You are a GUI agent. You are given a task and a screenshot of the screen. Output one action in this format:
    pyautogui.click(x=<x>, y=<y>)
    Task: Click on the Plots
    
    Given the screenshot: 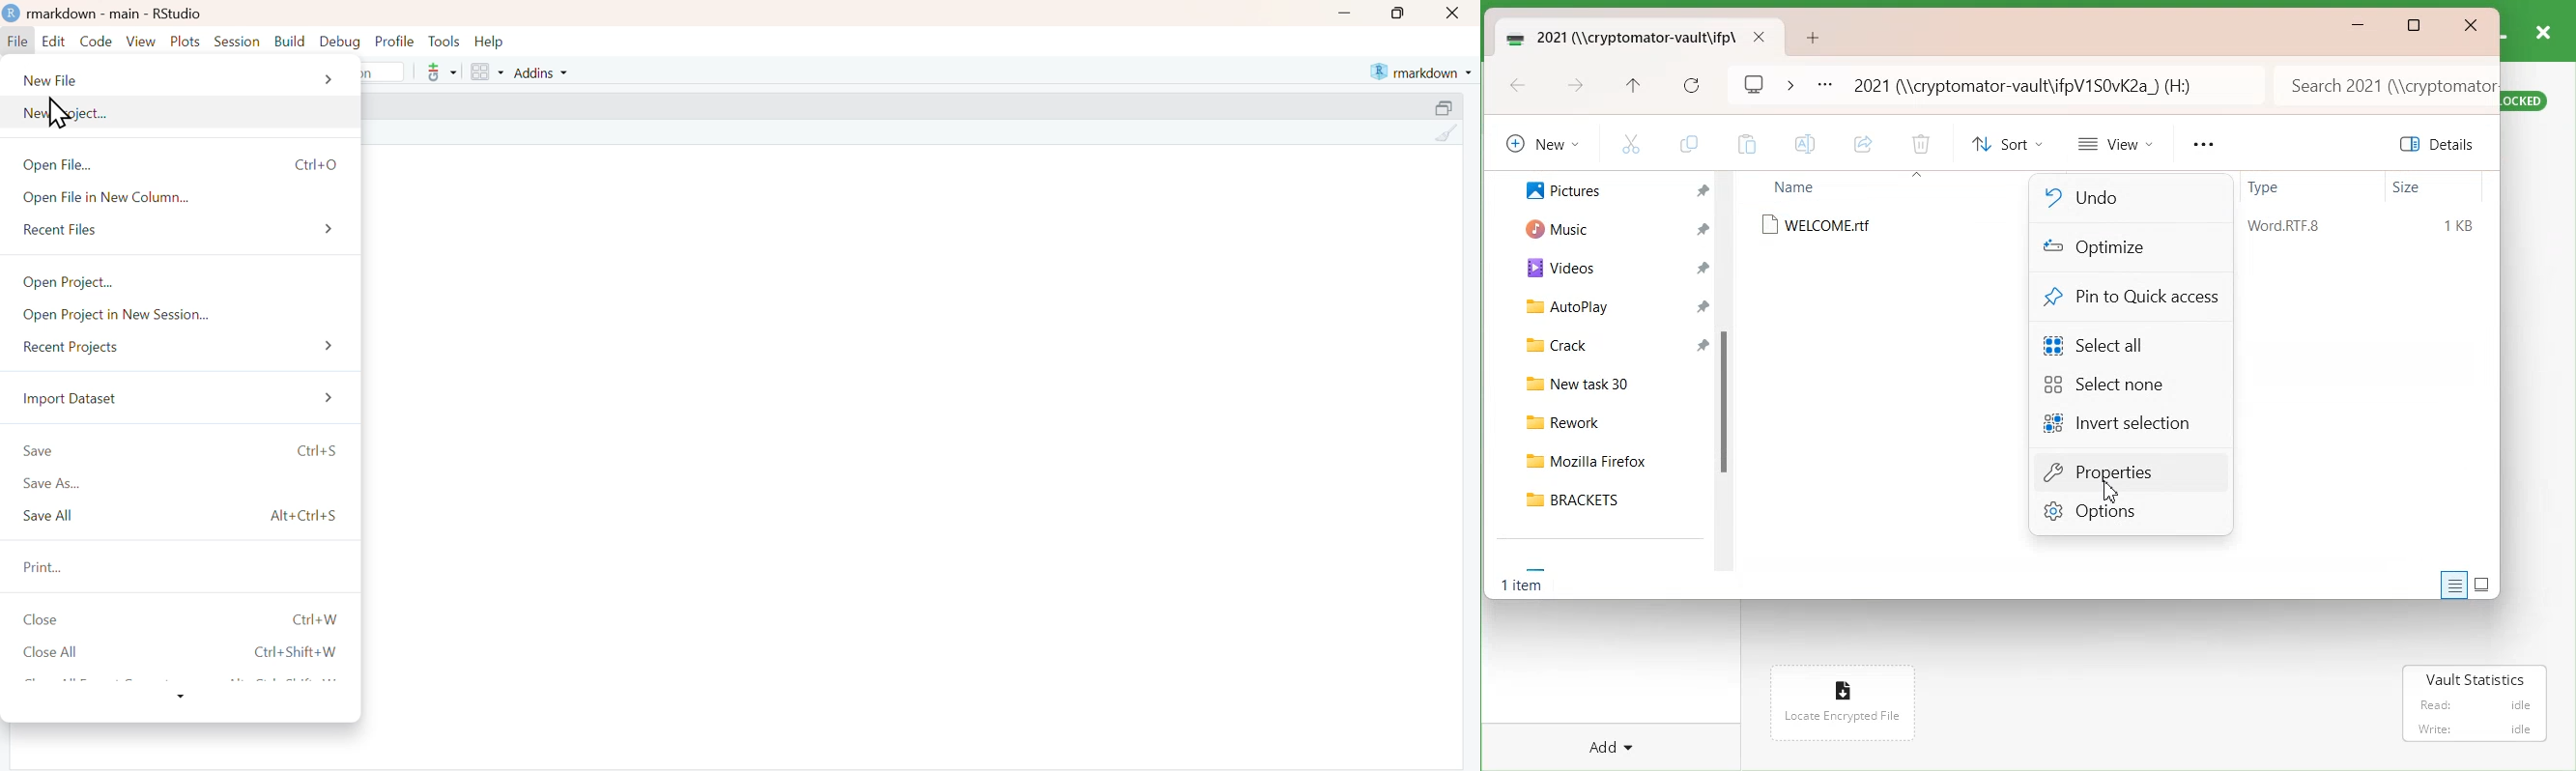 What is the action you would take?
    pyautogui.click(x=187, y=42)
    